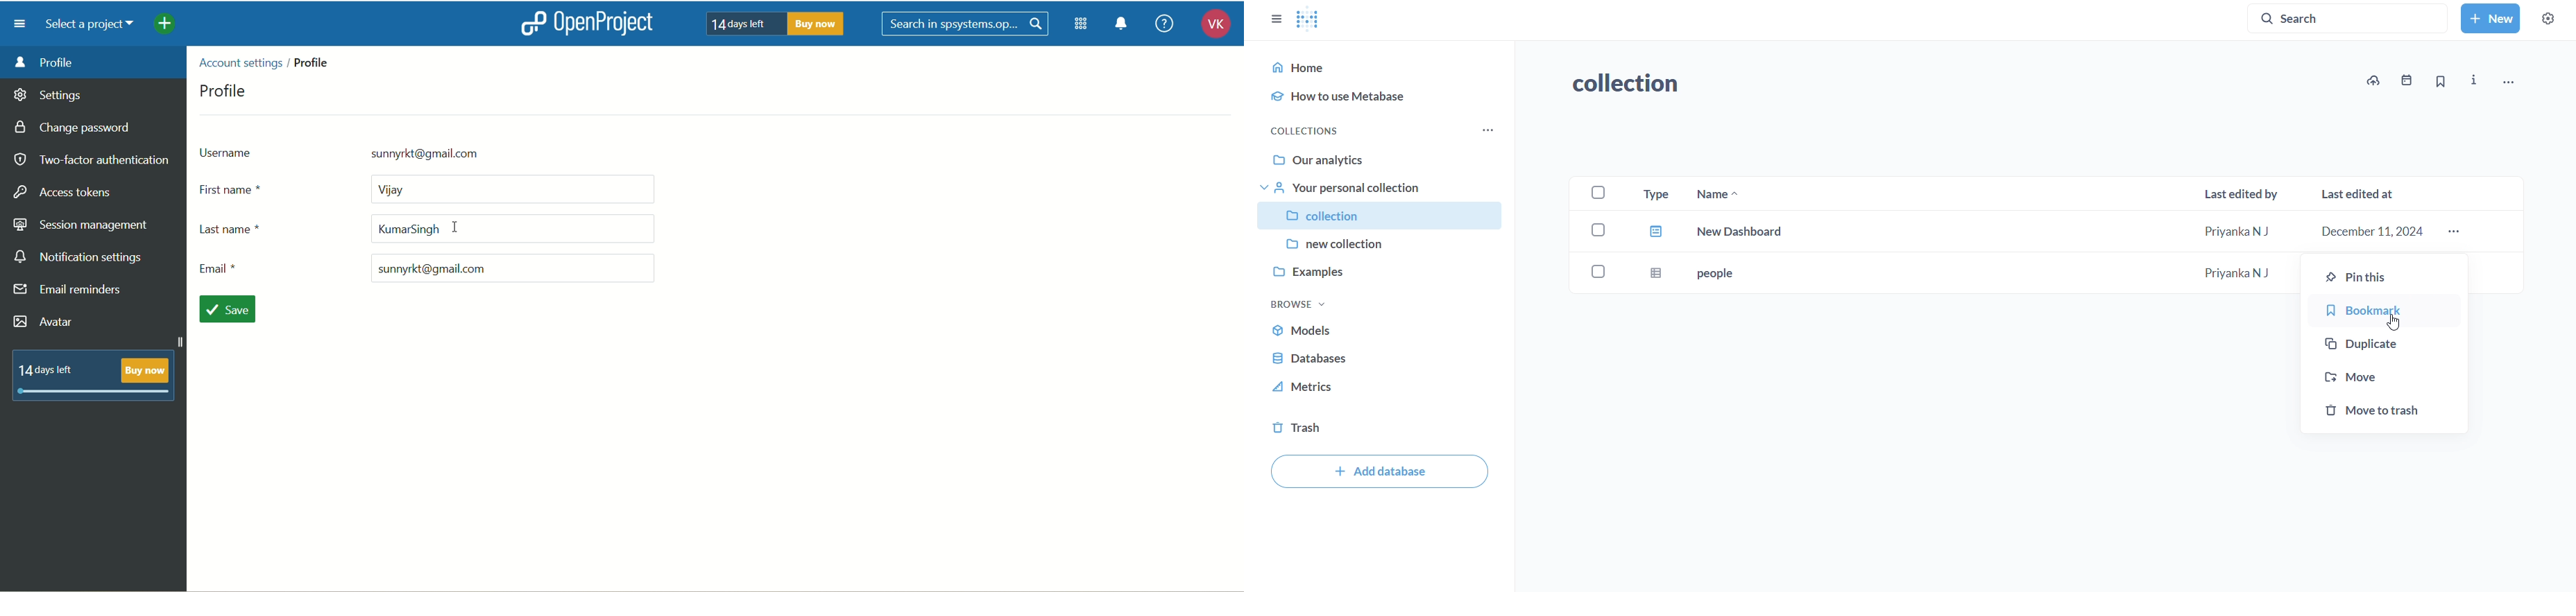 Image resolution: width=2576 pixels, height=616 pixels. What do you see at coordinates (428, 231) in the screenshot?
I see `last name` at bounding box center [428, 231].